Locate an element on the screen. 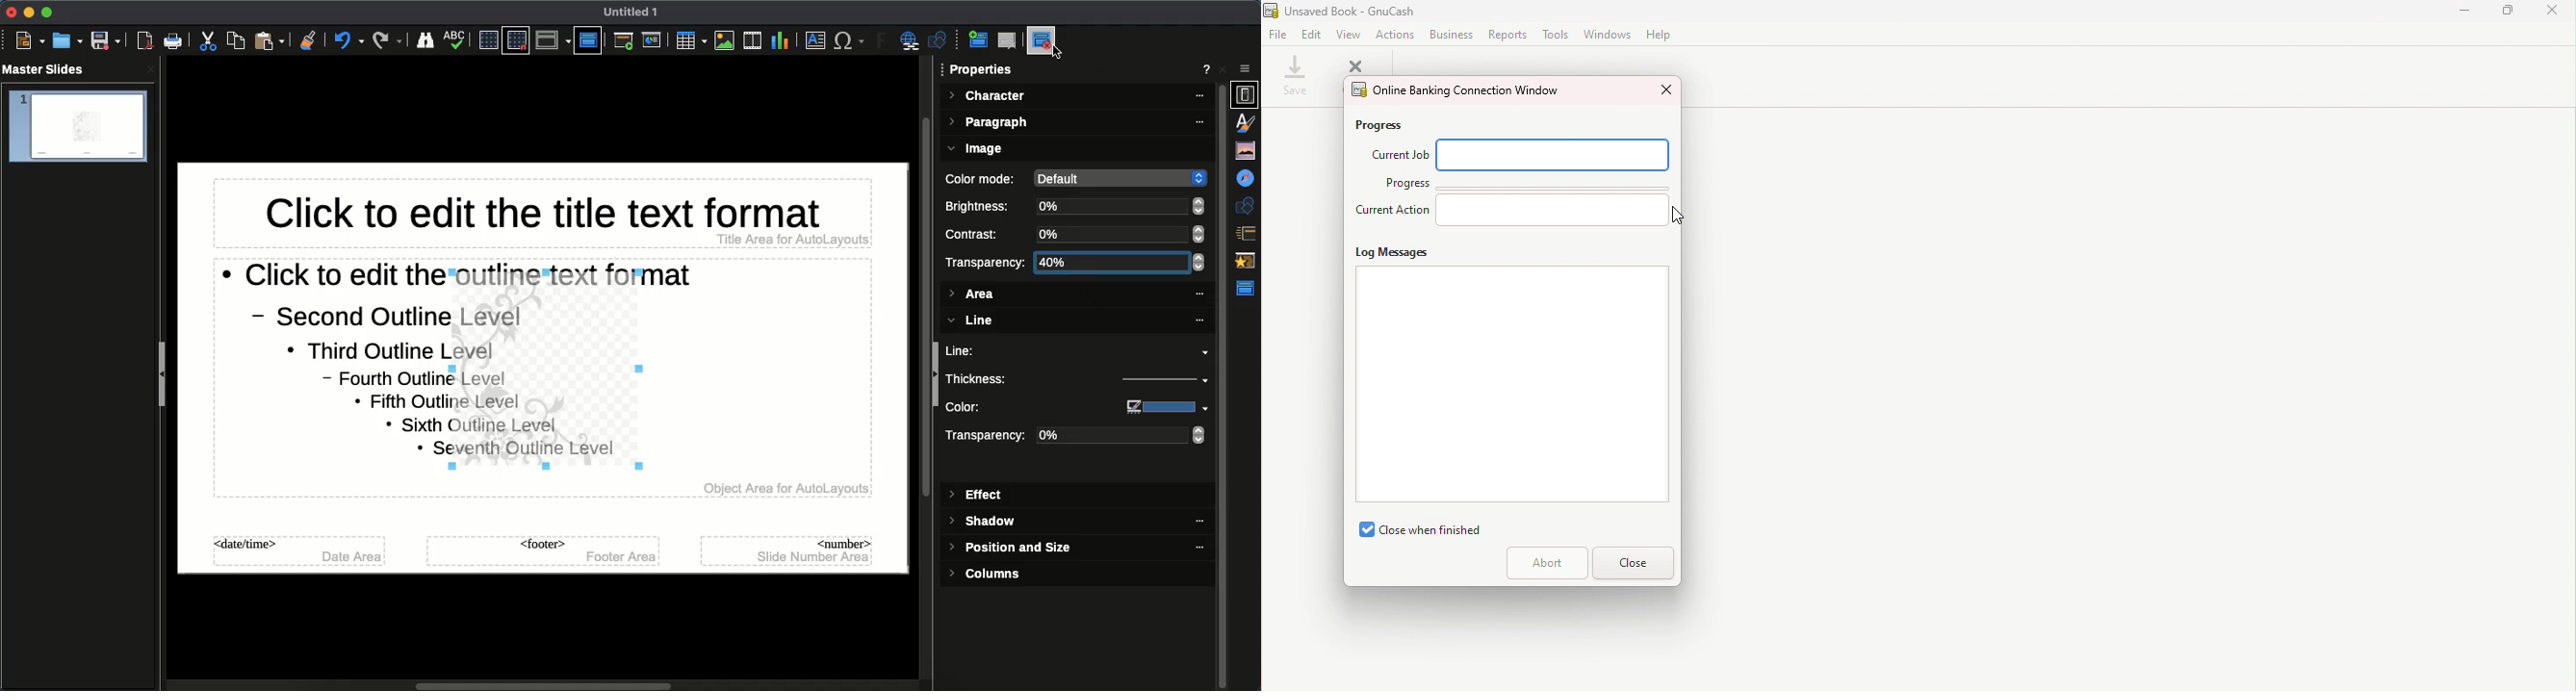  Save is located at coordinates (104, 41).